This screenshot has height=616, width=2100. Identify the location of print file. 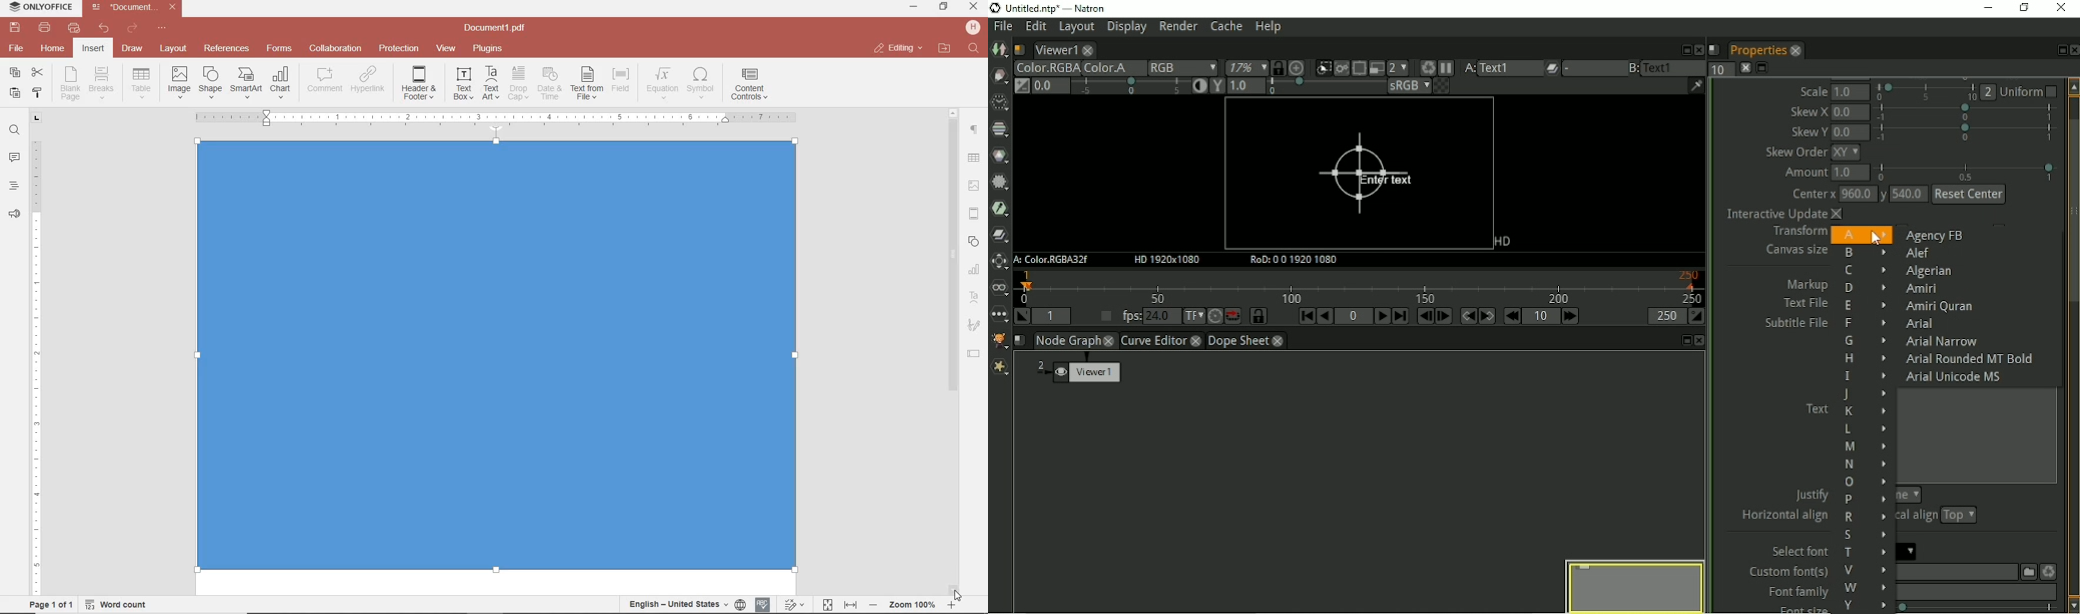
(45, 28).